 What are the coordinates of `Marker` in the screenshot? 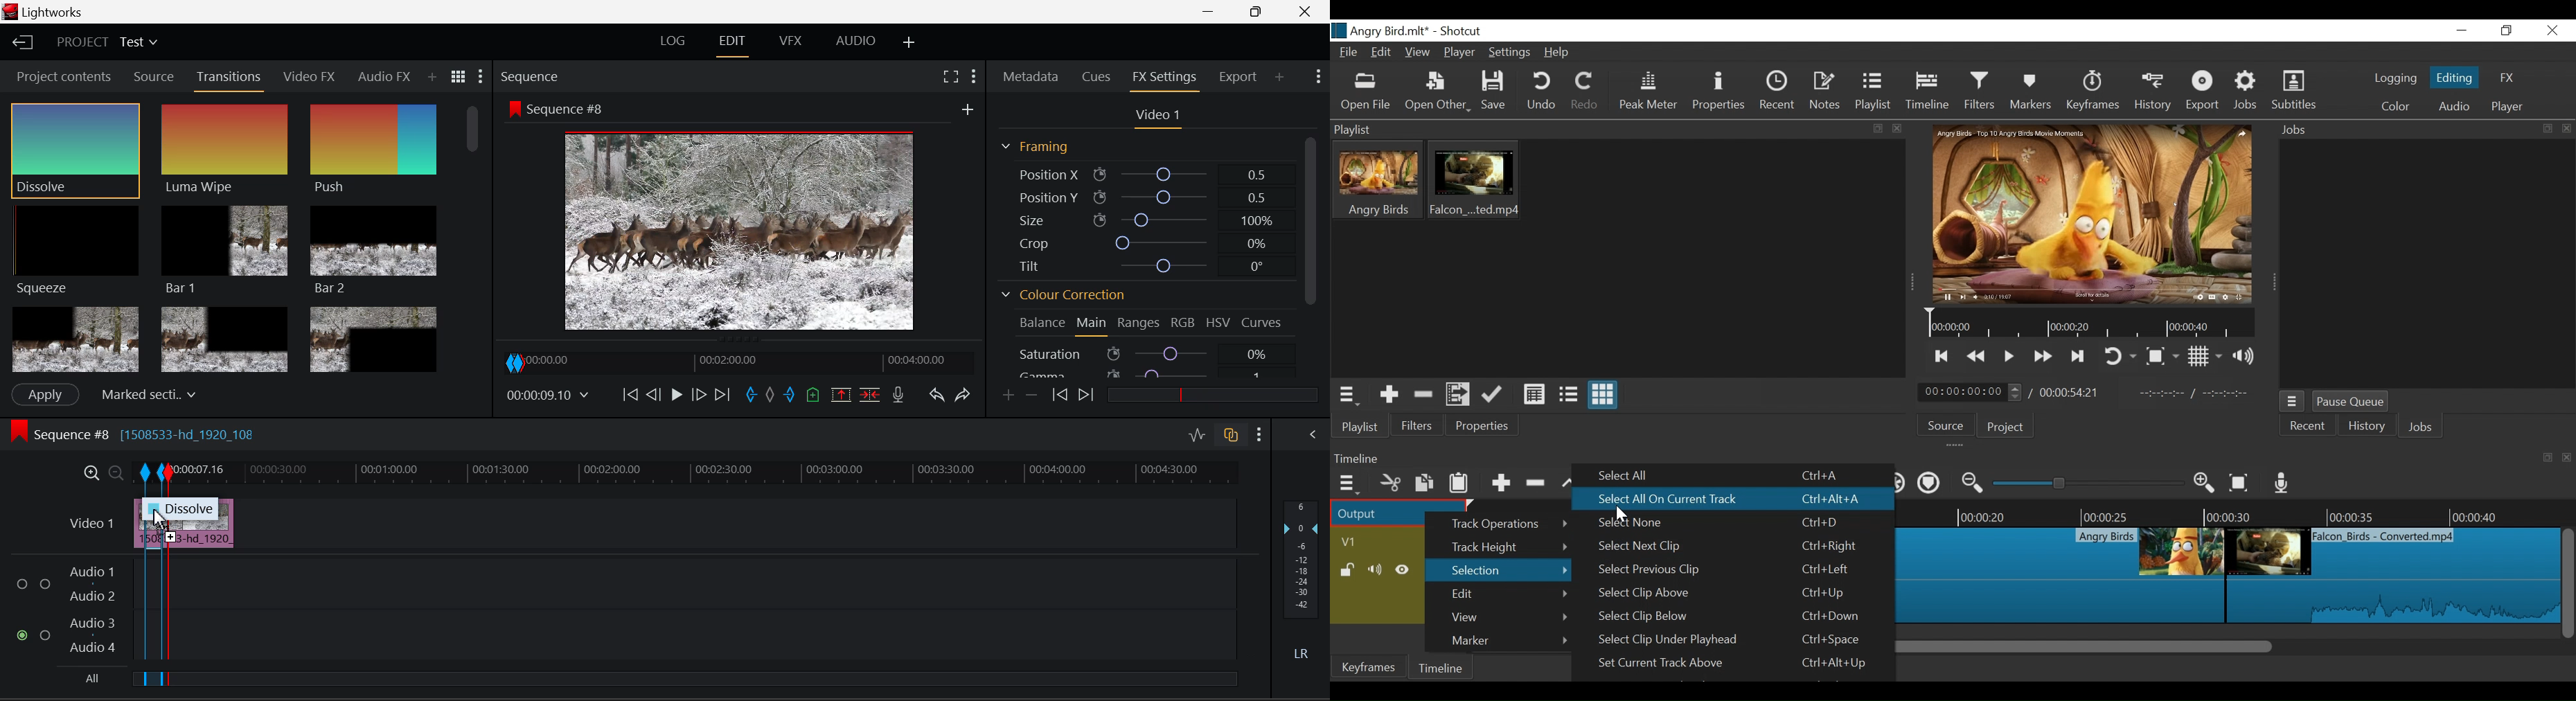 It's located at (1507, 641).